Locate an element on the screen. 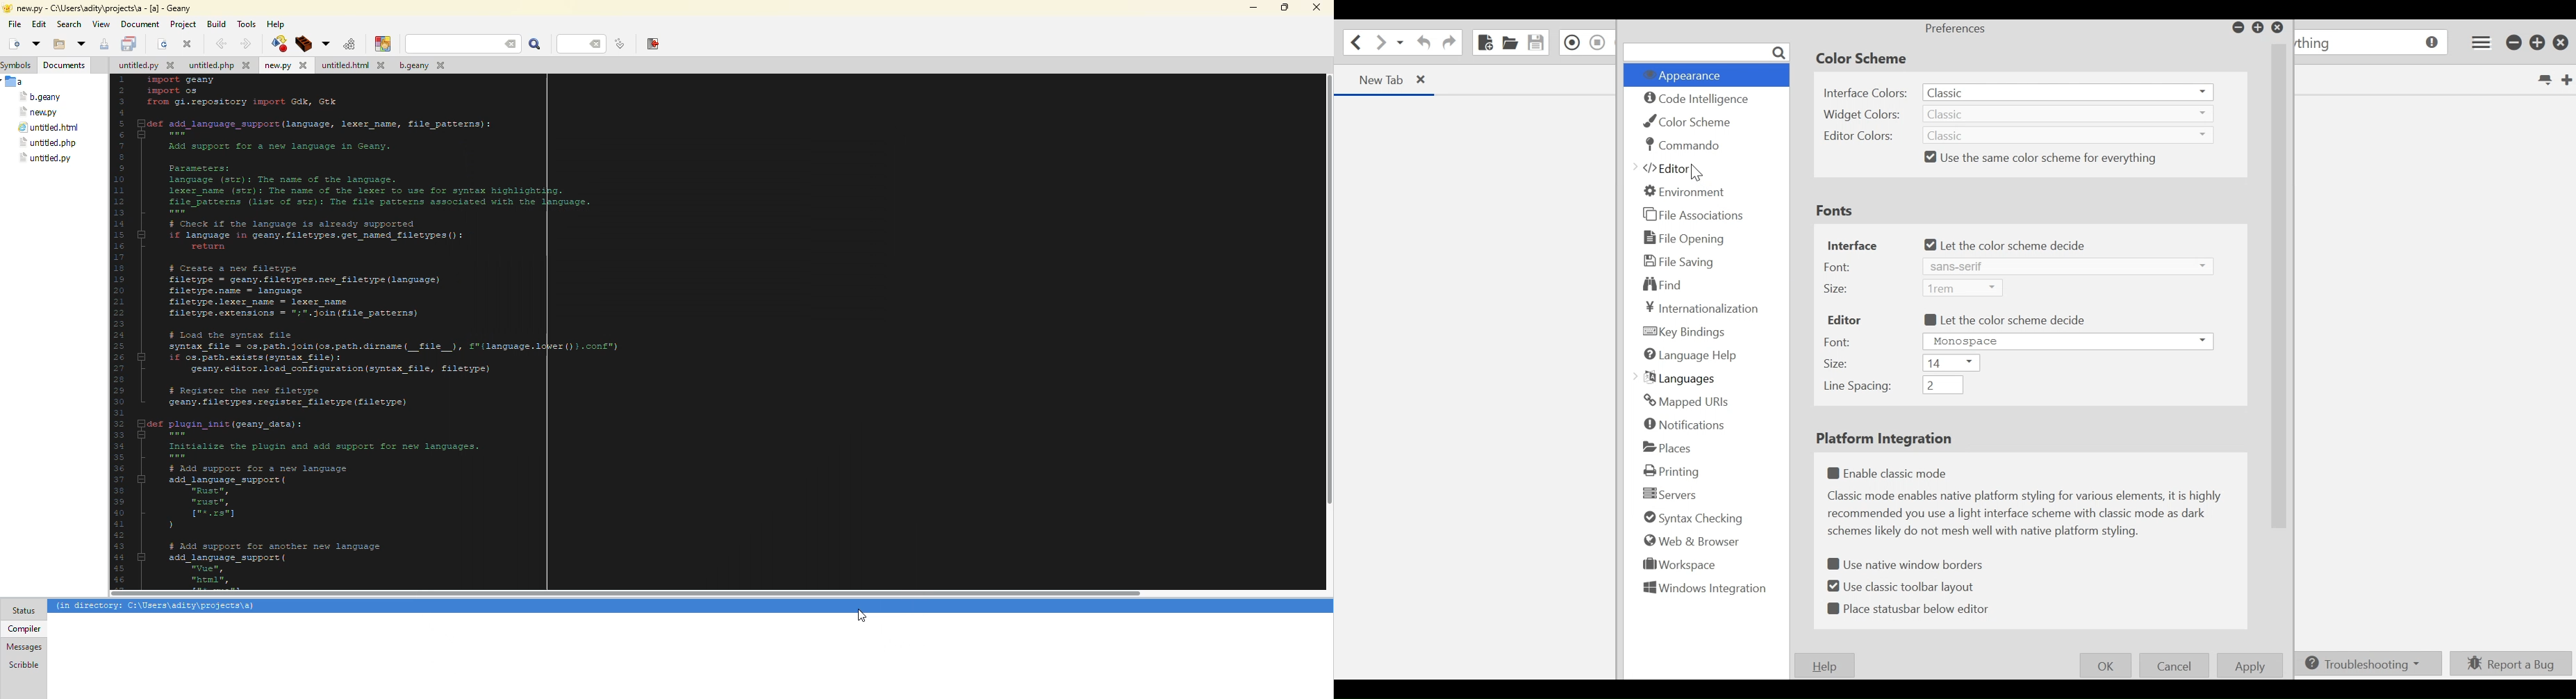  a is located at coordinates (16, 81).